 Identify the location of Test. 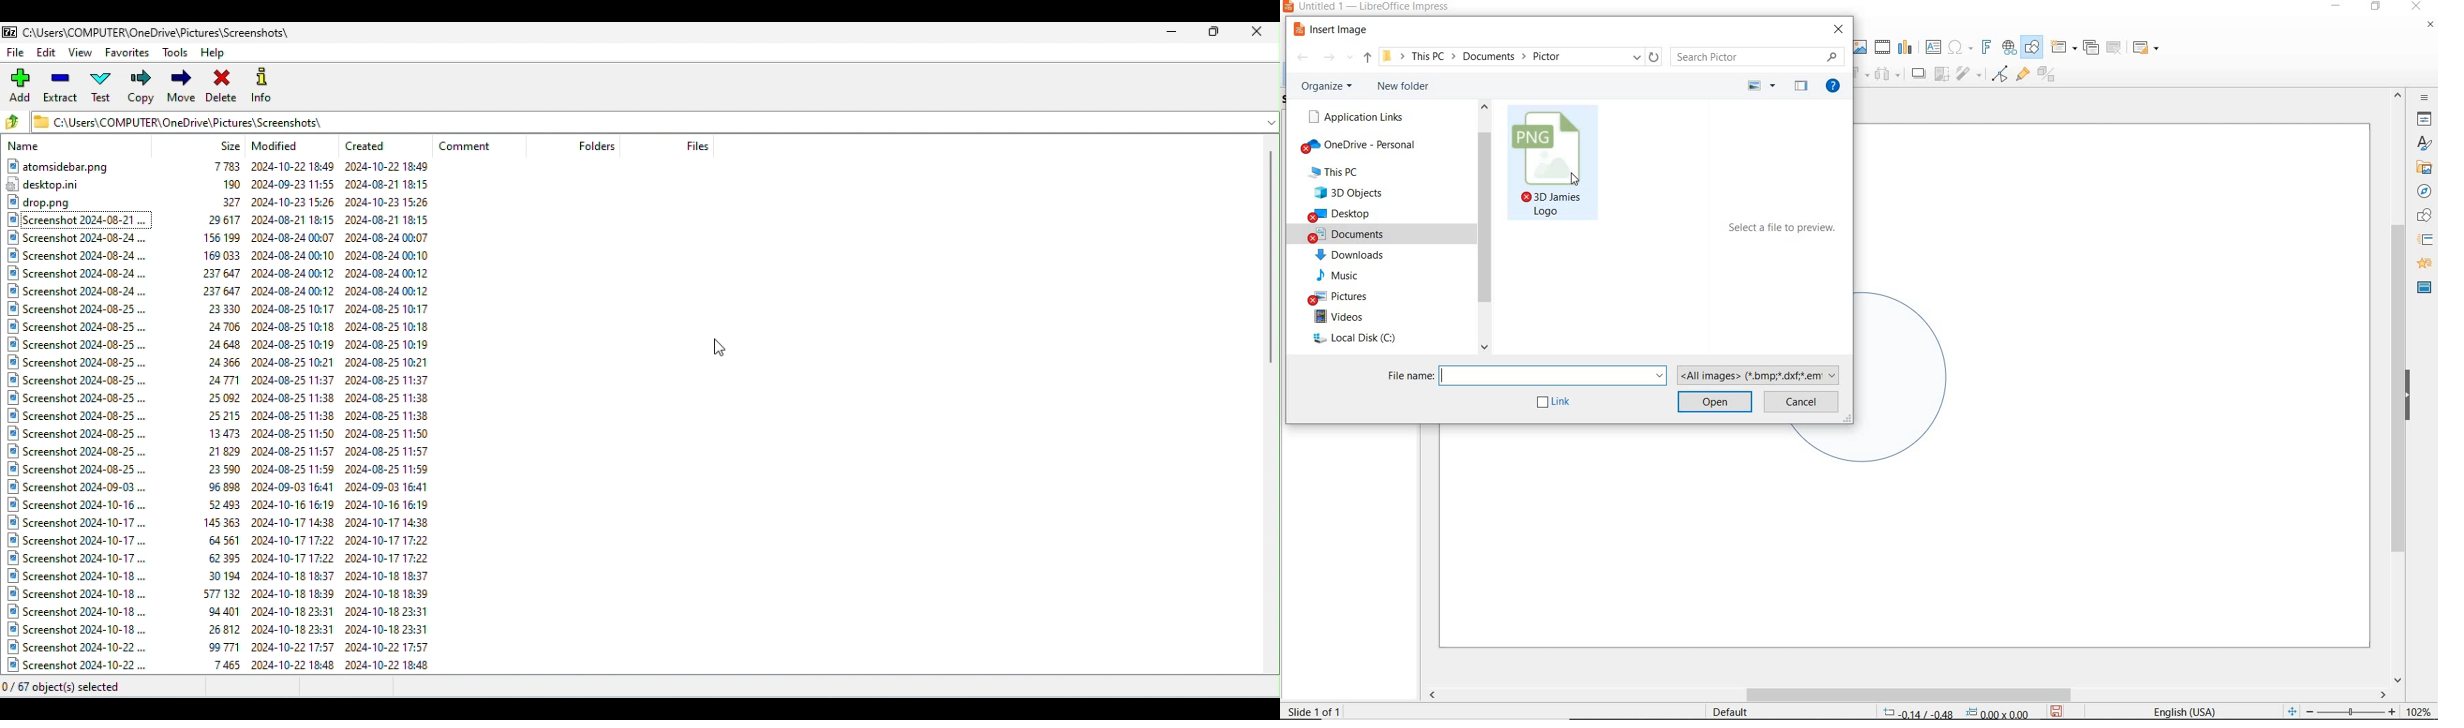
(105, 89).